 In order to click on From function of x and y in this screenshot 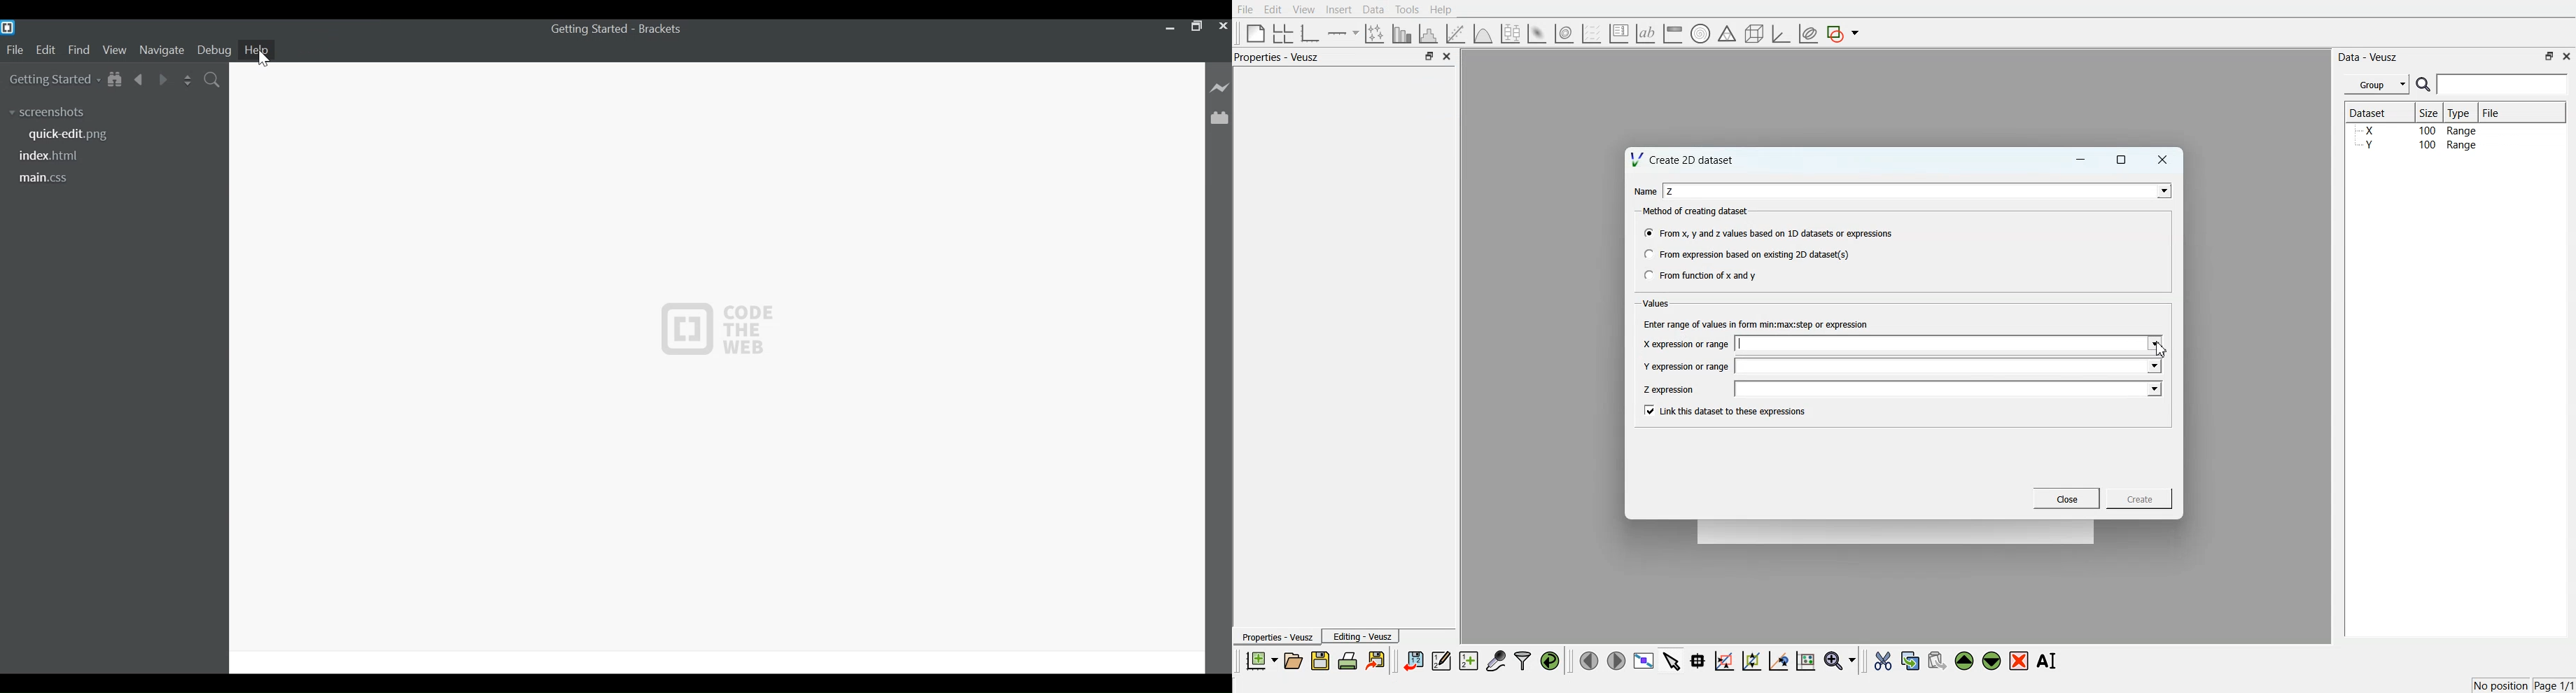, I will do `click(1702, 274)`.